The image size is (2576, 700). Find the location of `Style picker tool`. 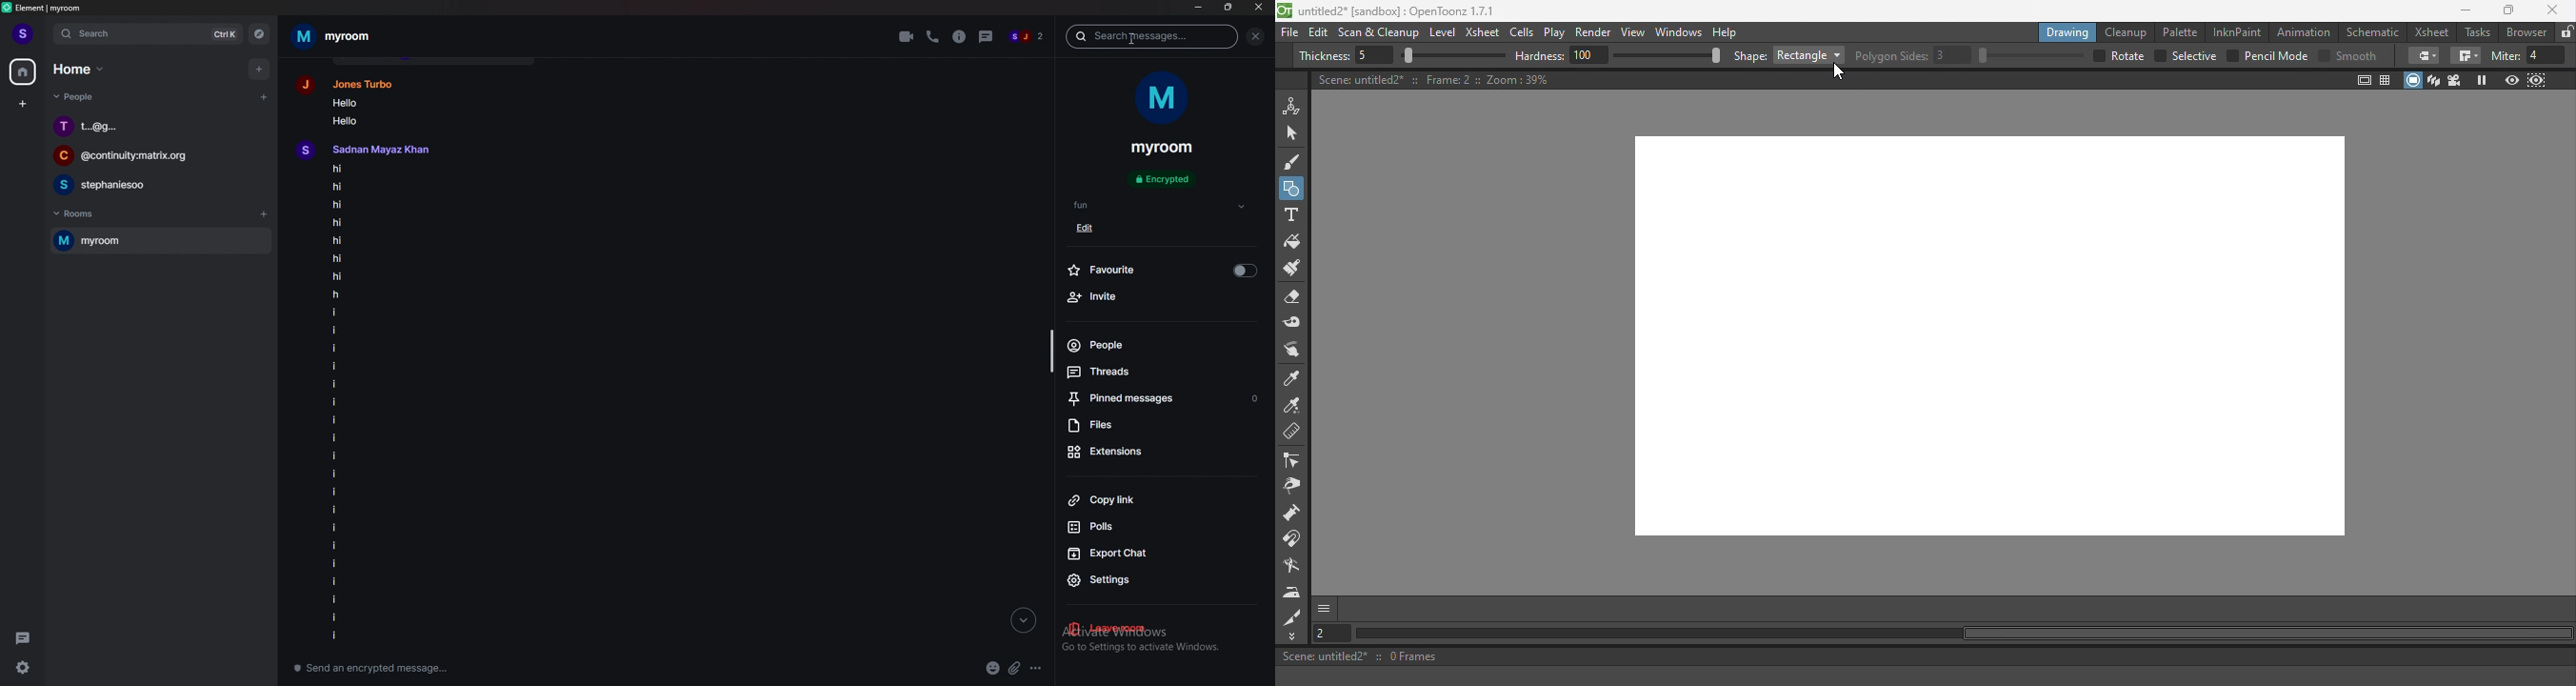

Style picker tool is located at coordinates (1294, 379).